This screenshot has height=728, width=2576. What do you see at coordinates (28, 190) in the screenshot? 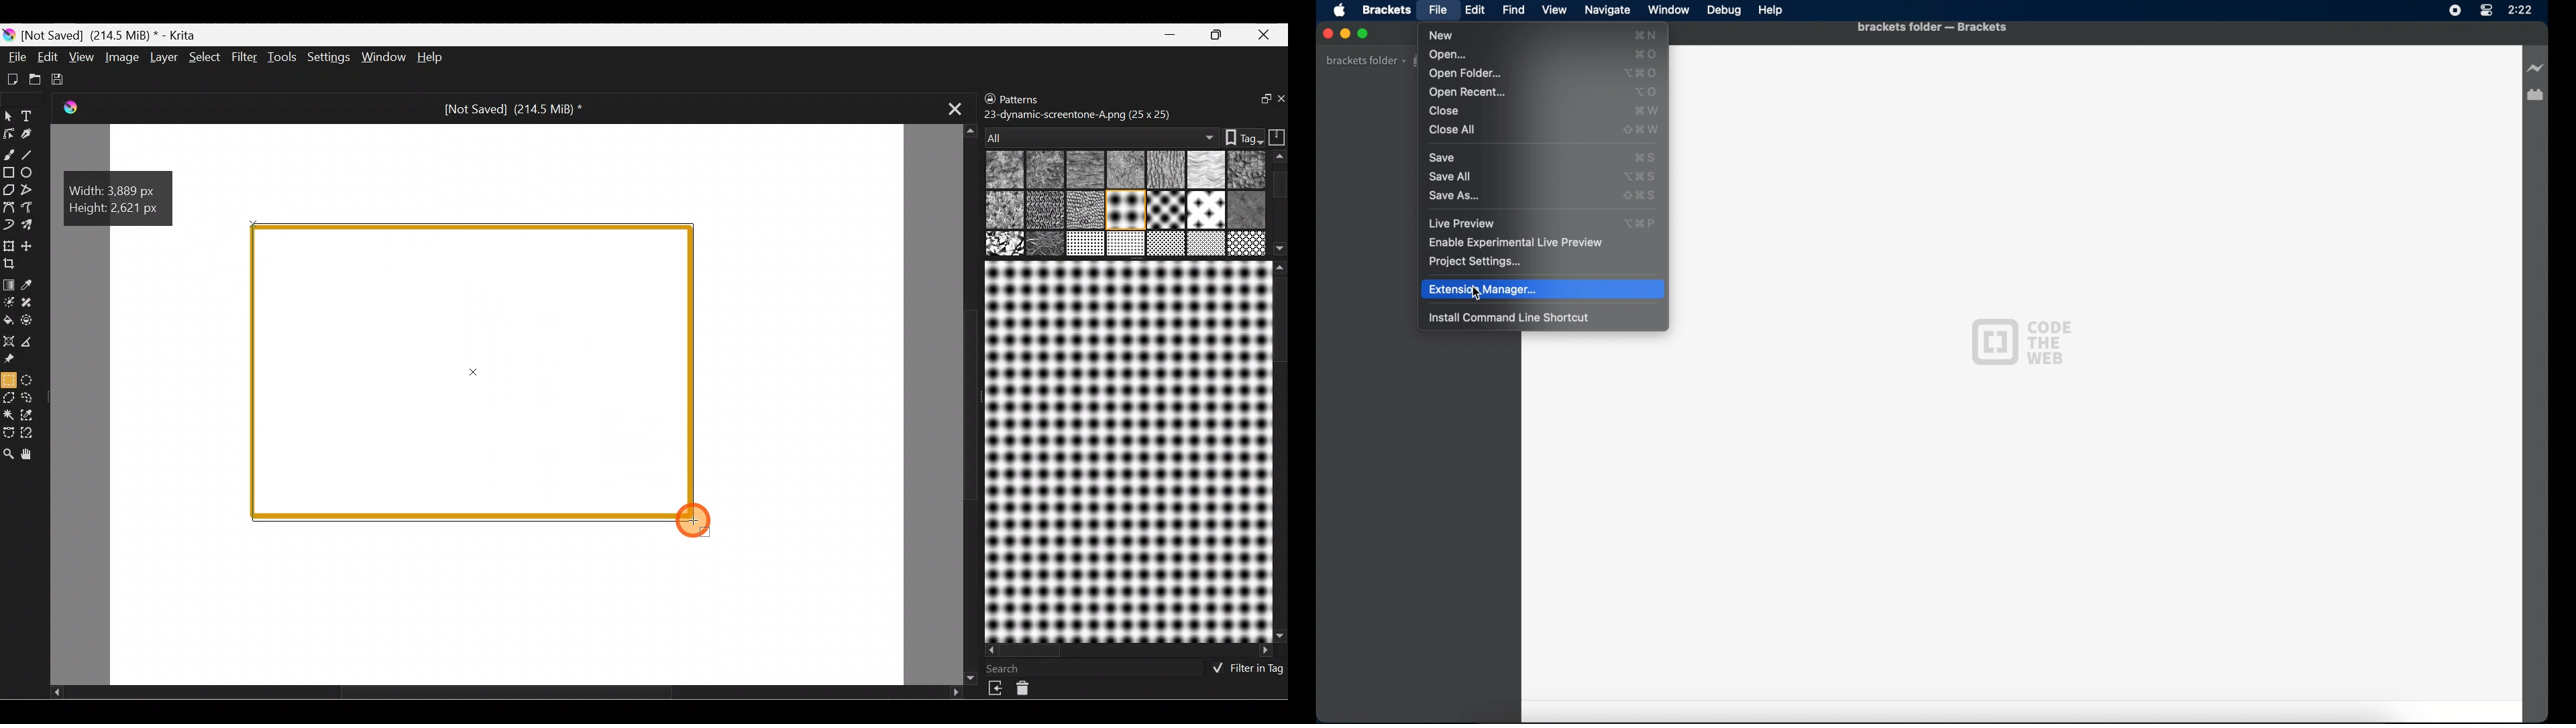
I see `Polyline tool` at bounding box center [28, 190].